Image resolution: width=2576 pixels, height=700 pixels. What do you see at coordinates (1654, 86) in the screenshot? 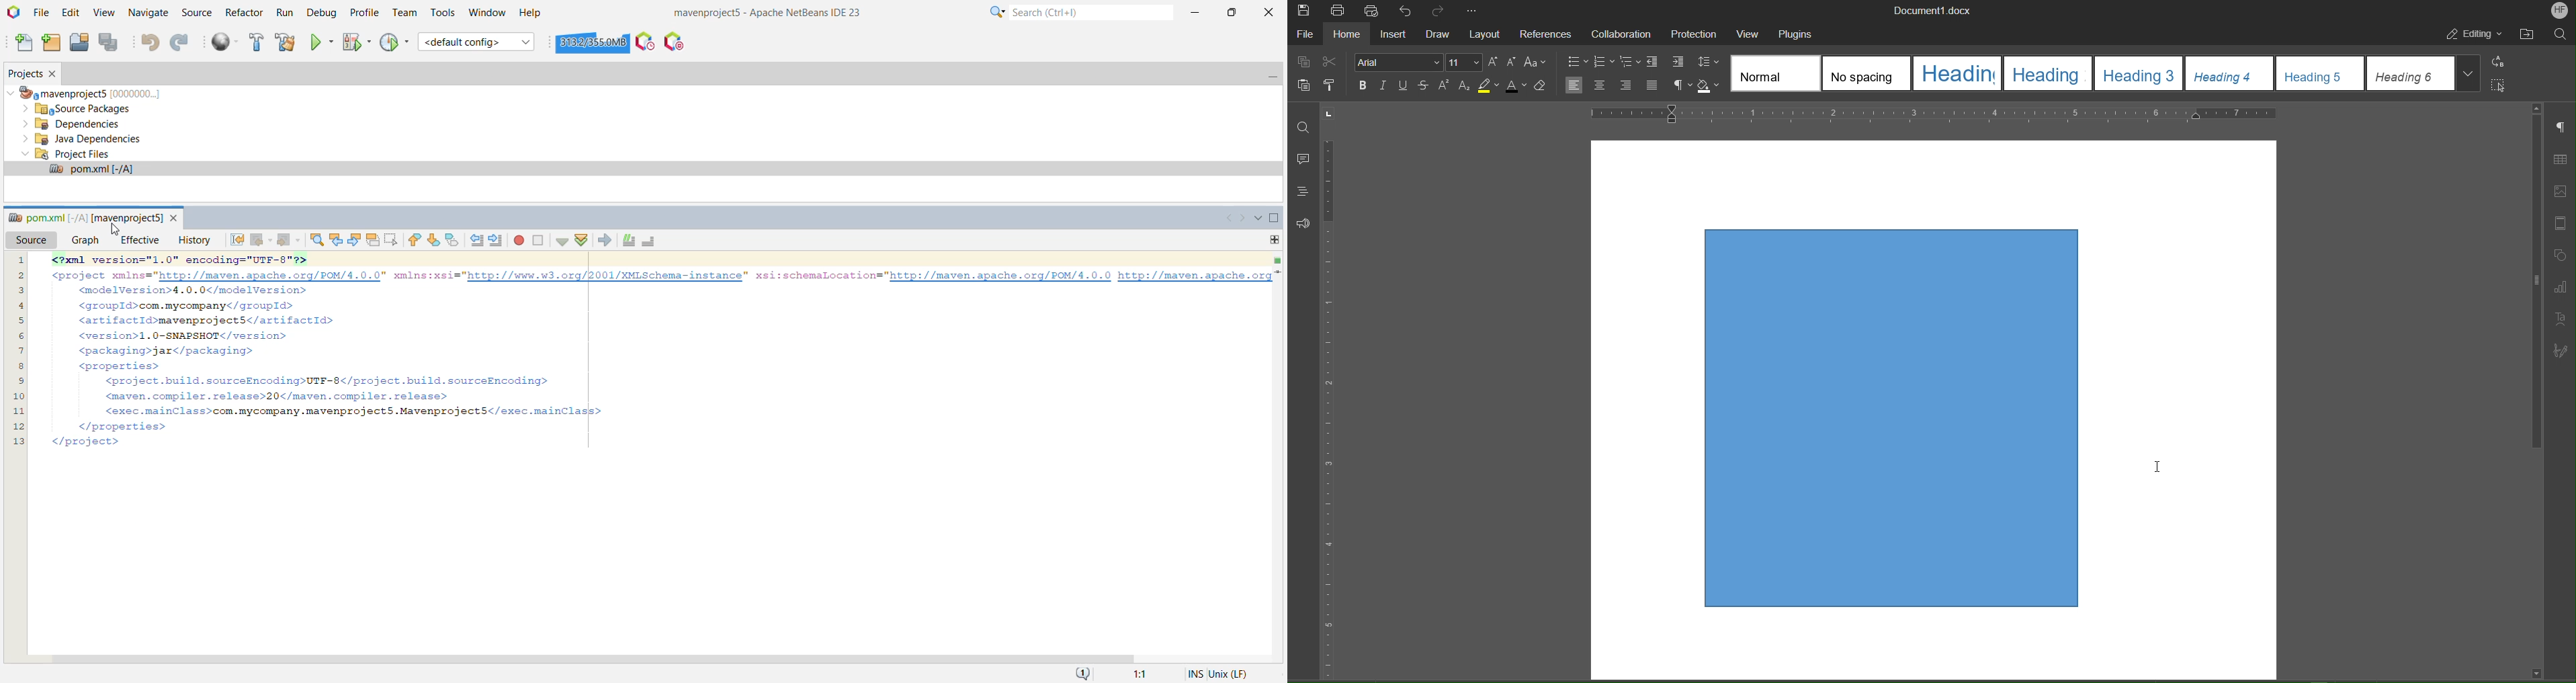
I see `Justify` at bounding box center [1654, 86].